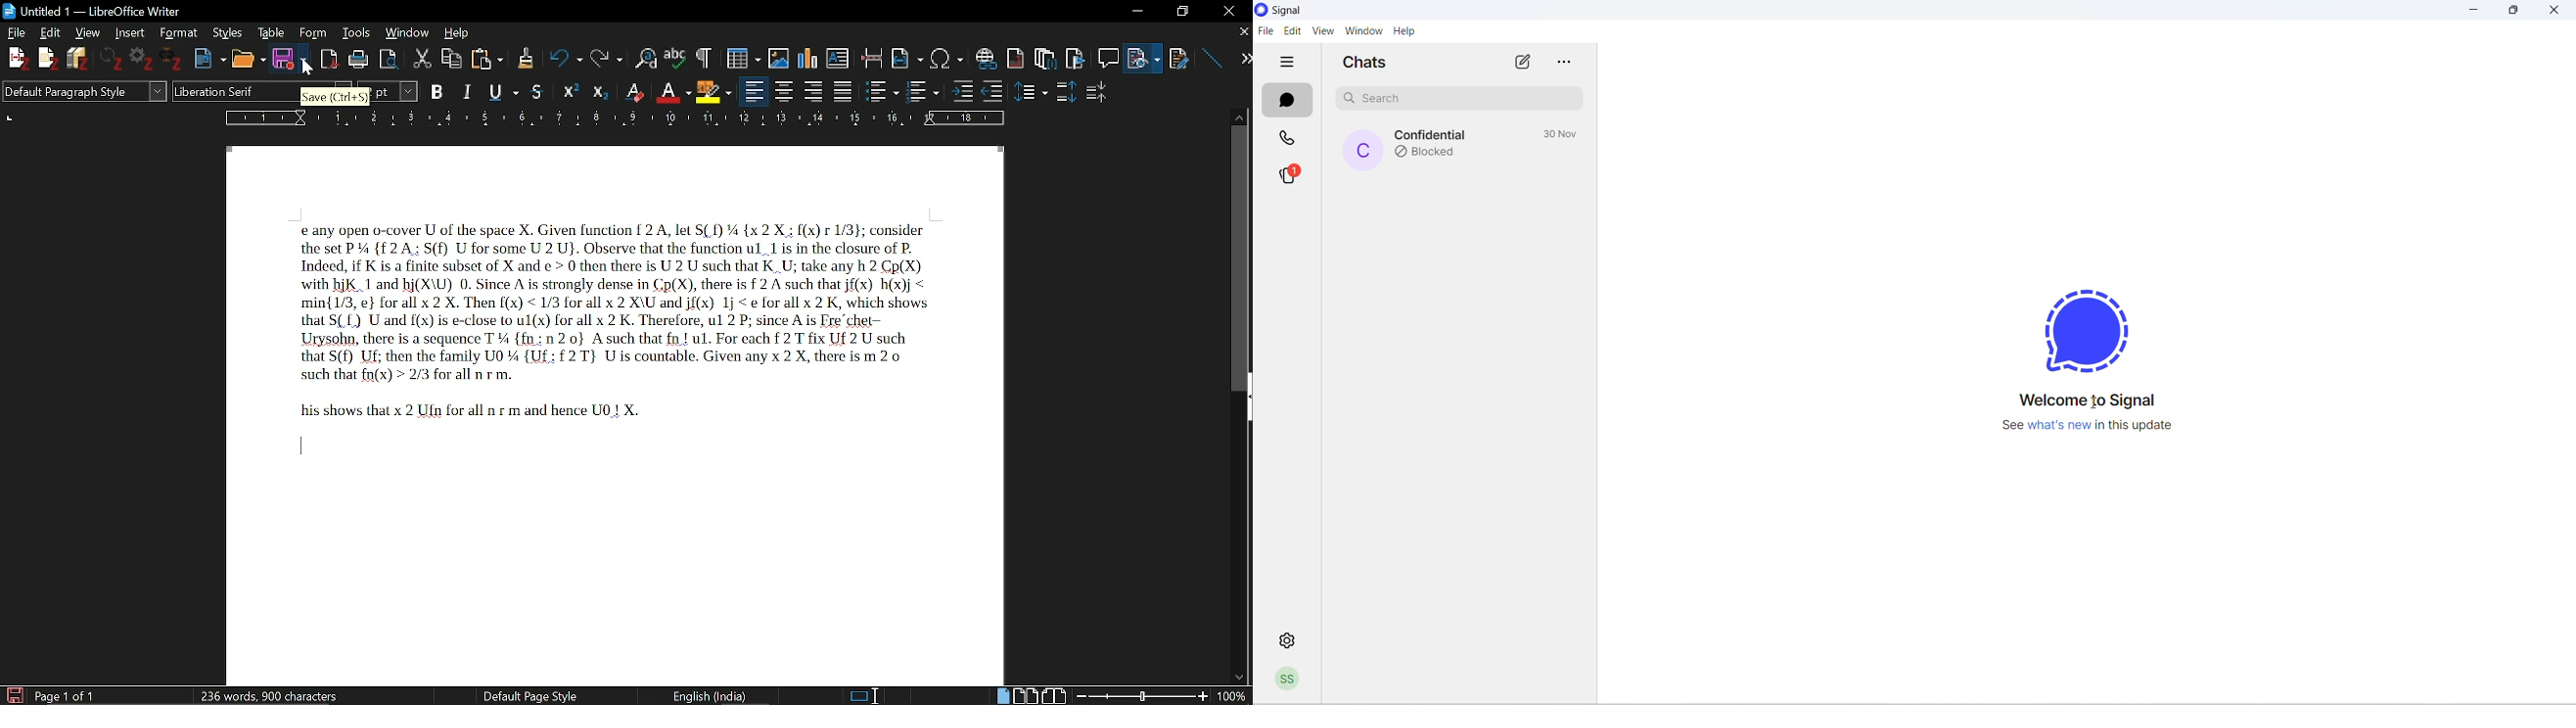  Describe the element at coordinates (1291, 644) in the screenshot. I see `settings` at that location.